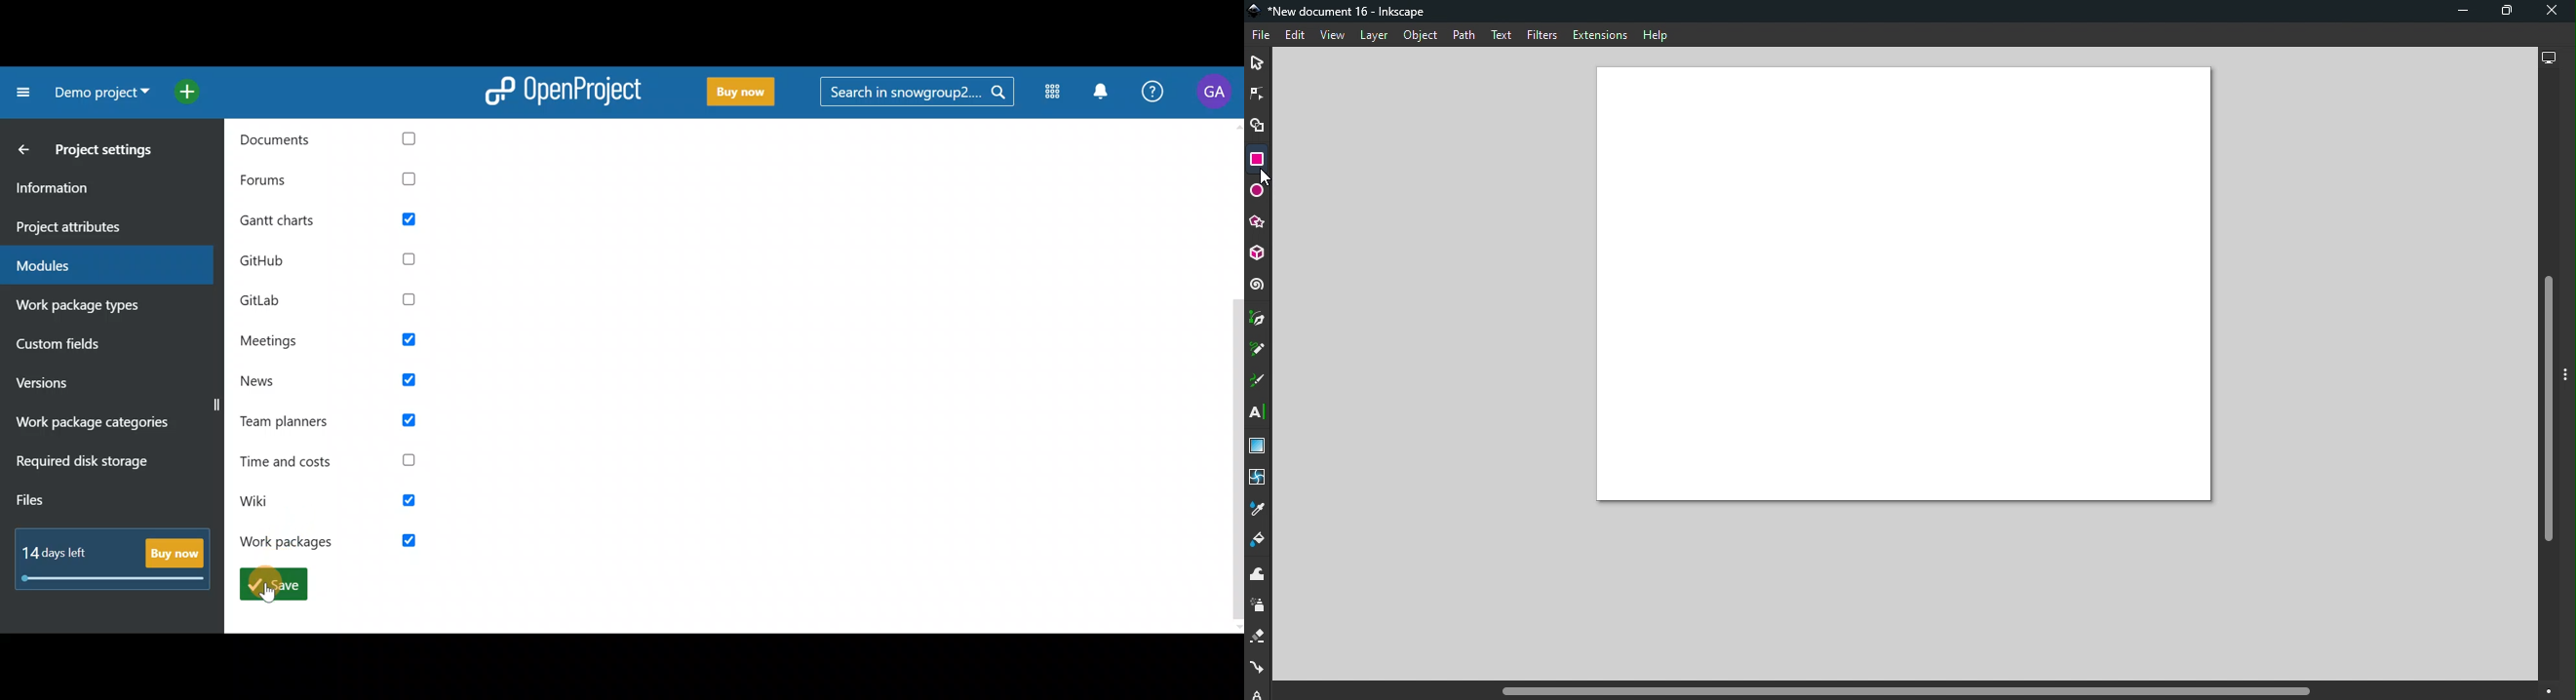 The width and height of the screenshot is (2576, 700). Describe the element at coordinates (1294, 36) in the screenshot. I see `Edit` at that location.